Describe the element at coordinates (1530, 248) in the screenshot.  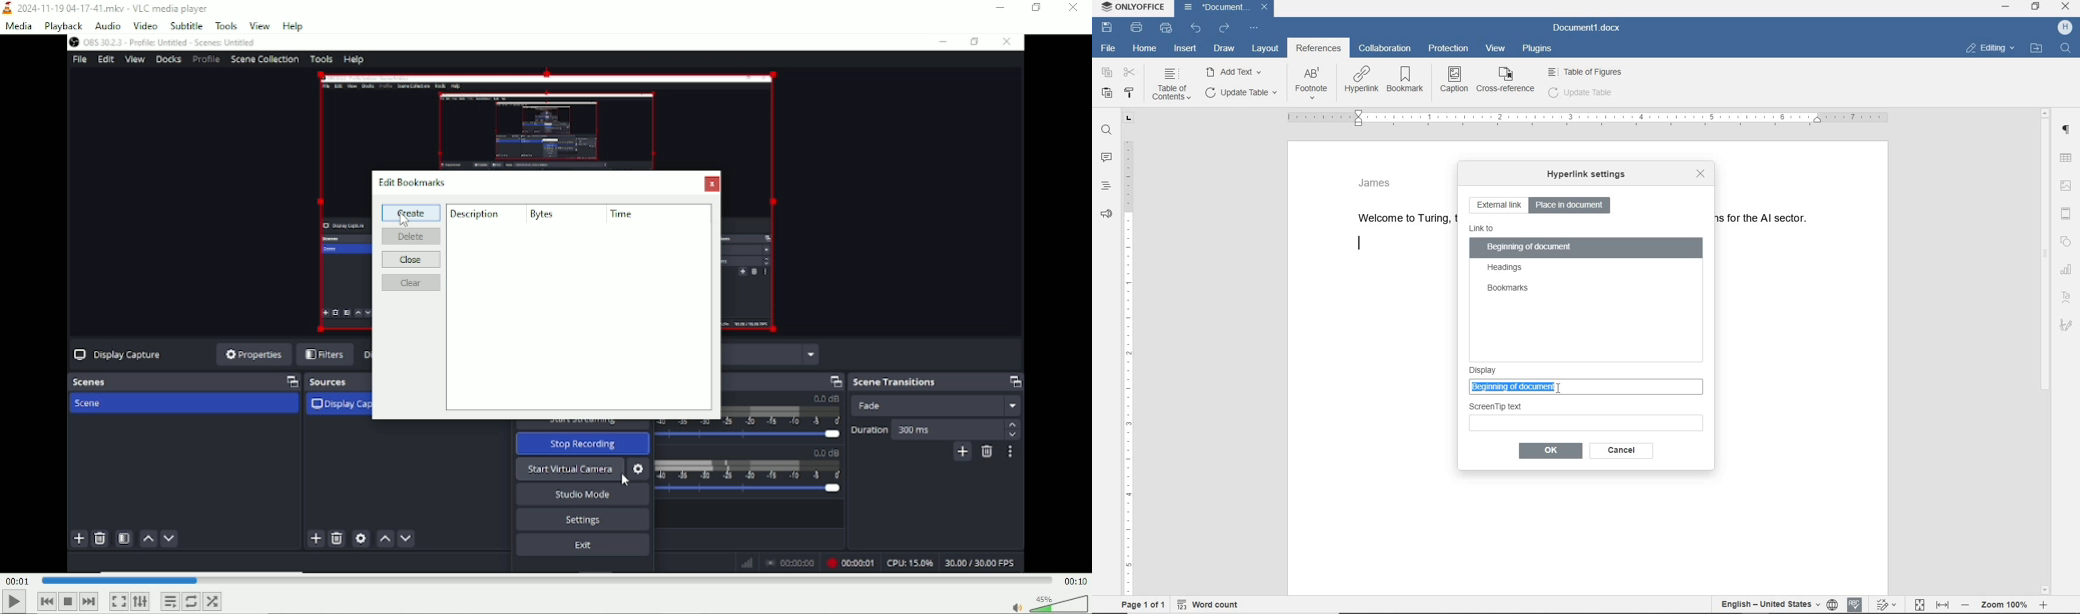
I see `beginning of document` at that location.